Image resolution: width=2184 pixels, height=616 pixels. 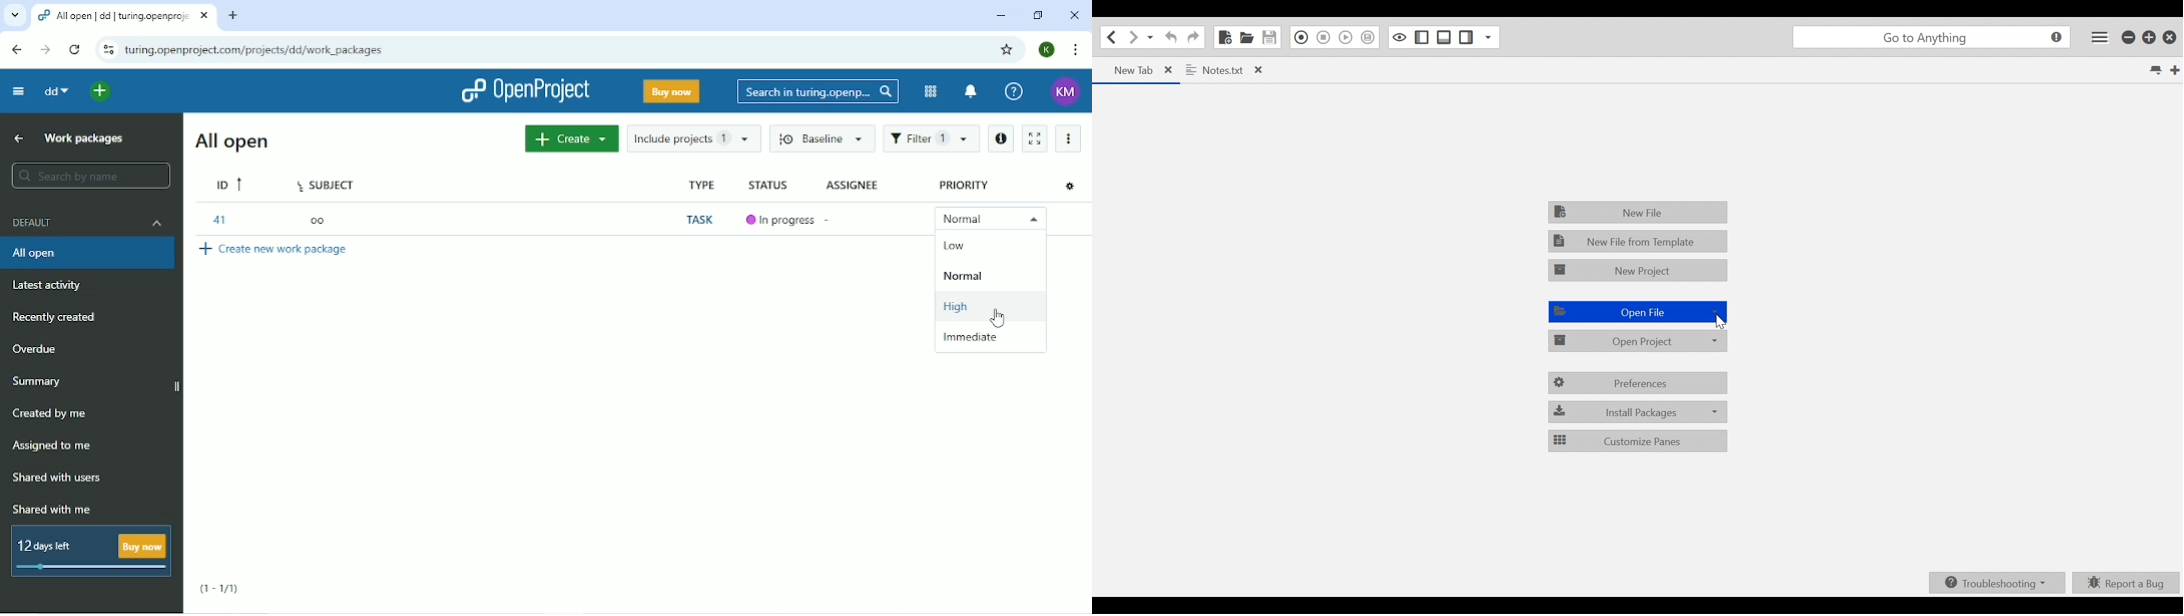 I want to click on Priority, so click(x=966, y=184).